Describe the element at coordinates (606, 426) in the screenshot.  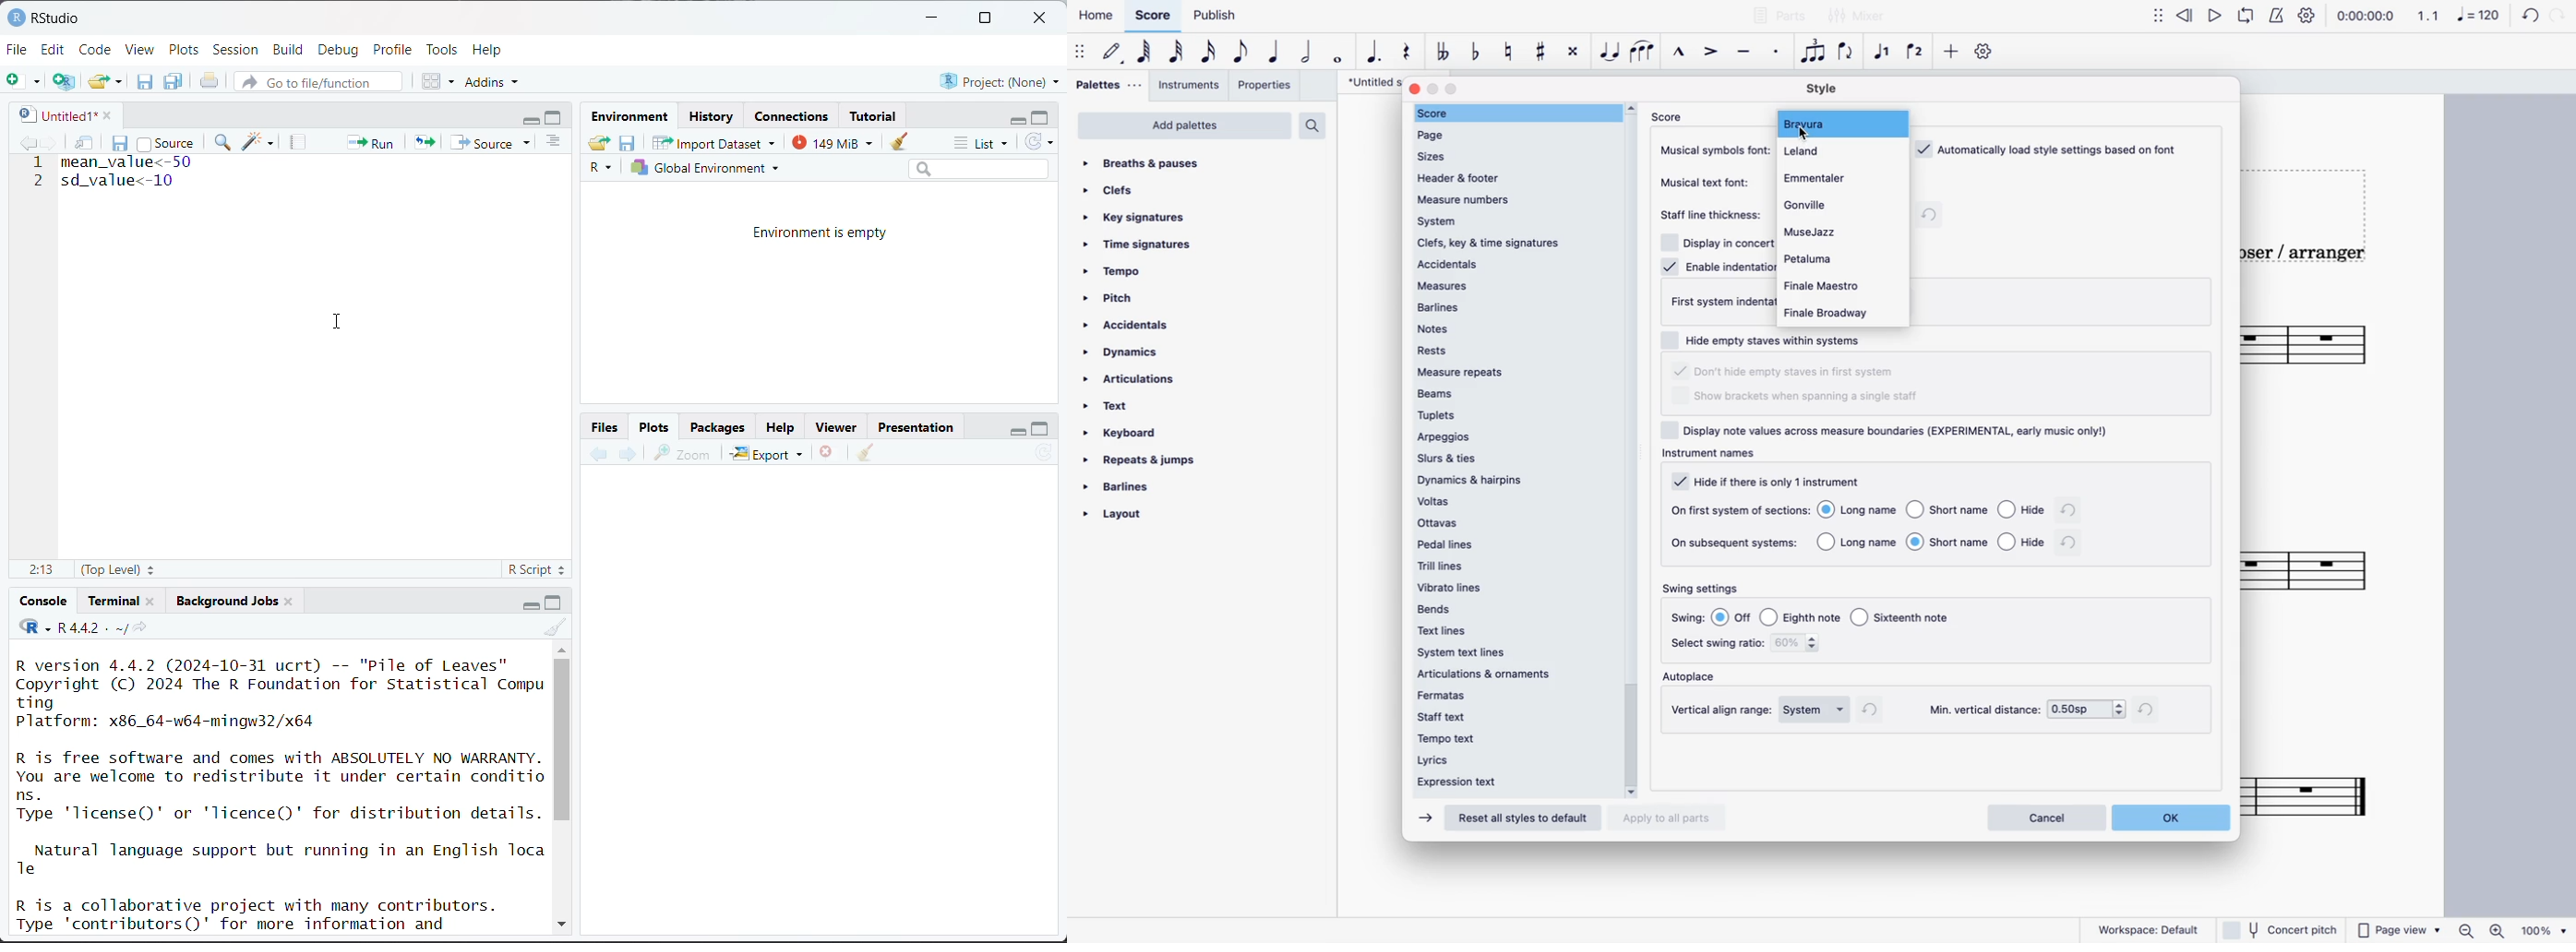
I see `` at that location.